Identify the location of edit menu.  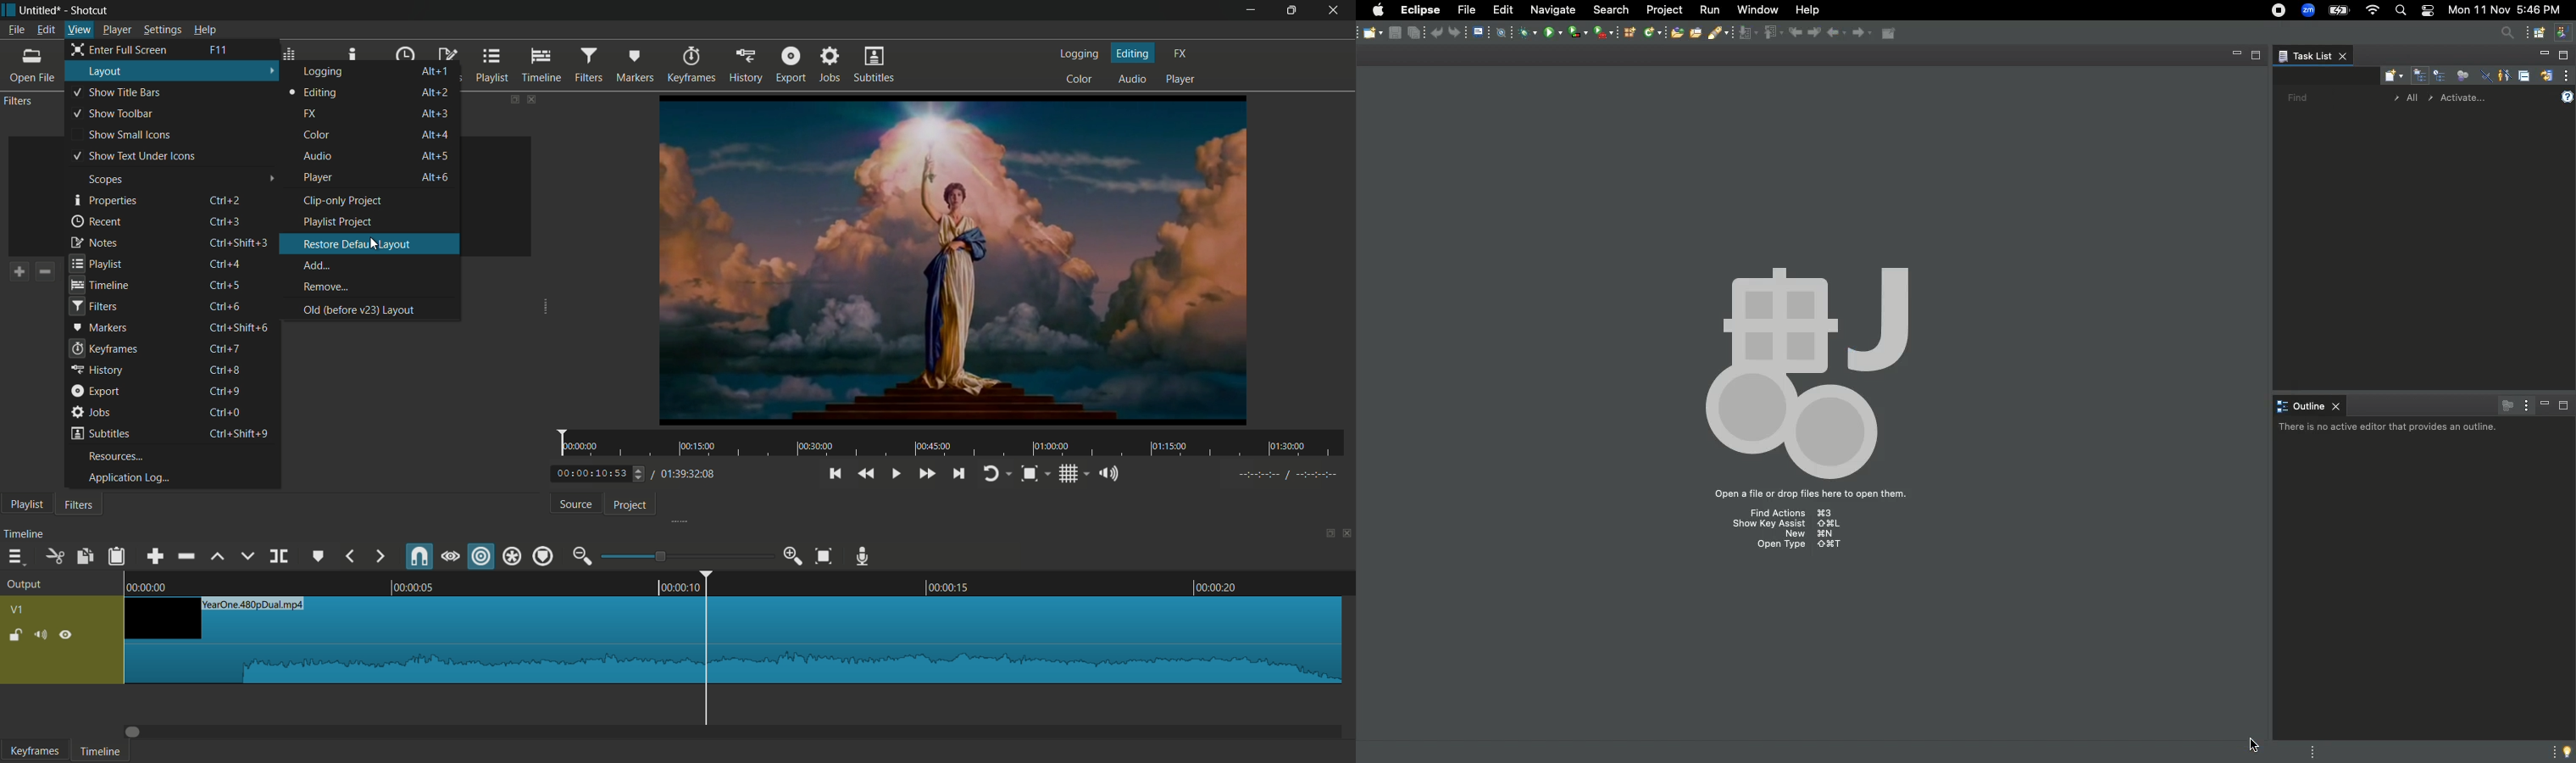
(45, 30).